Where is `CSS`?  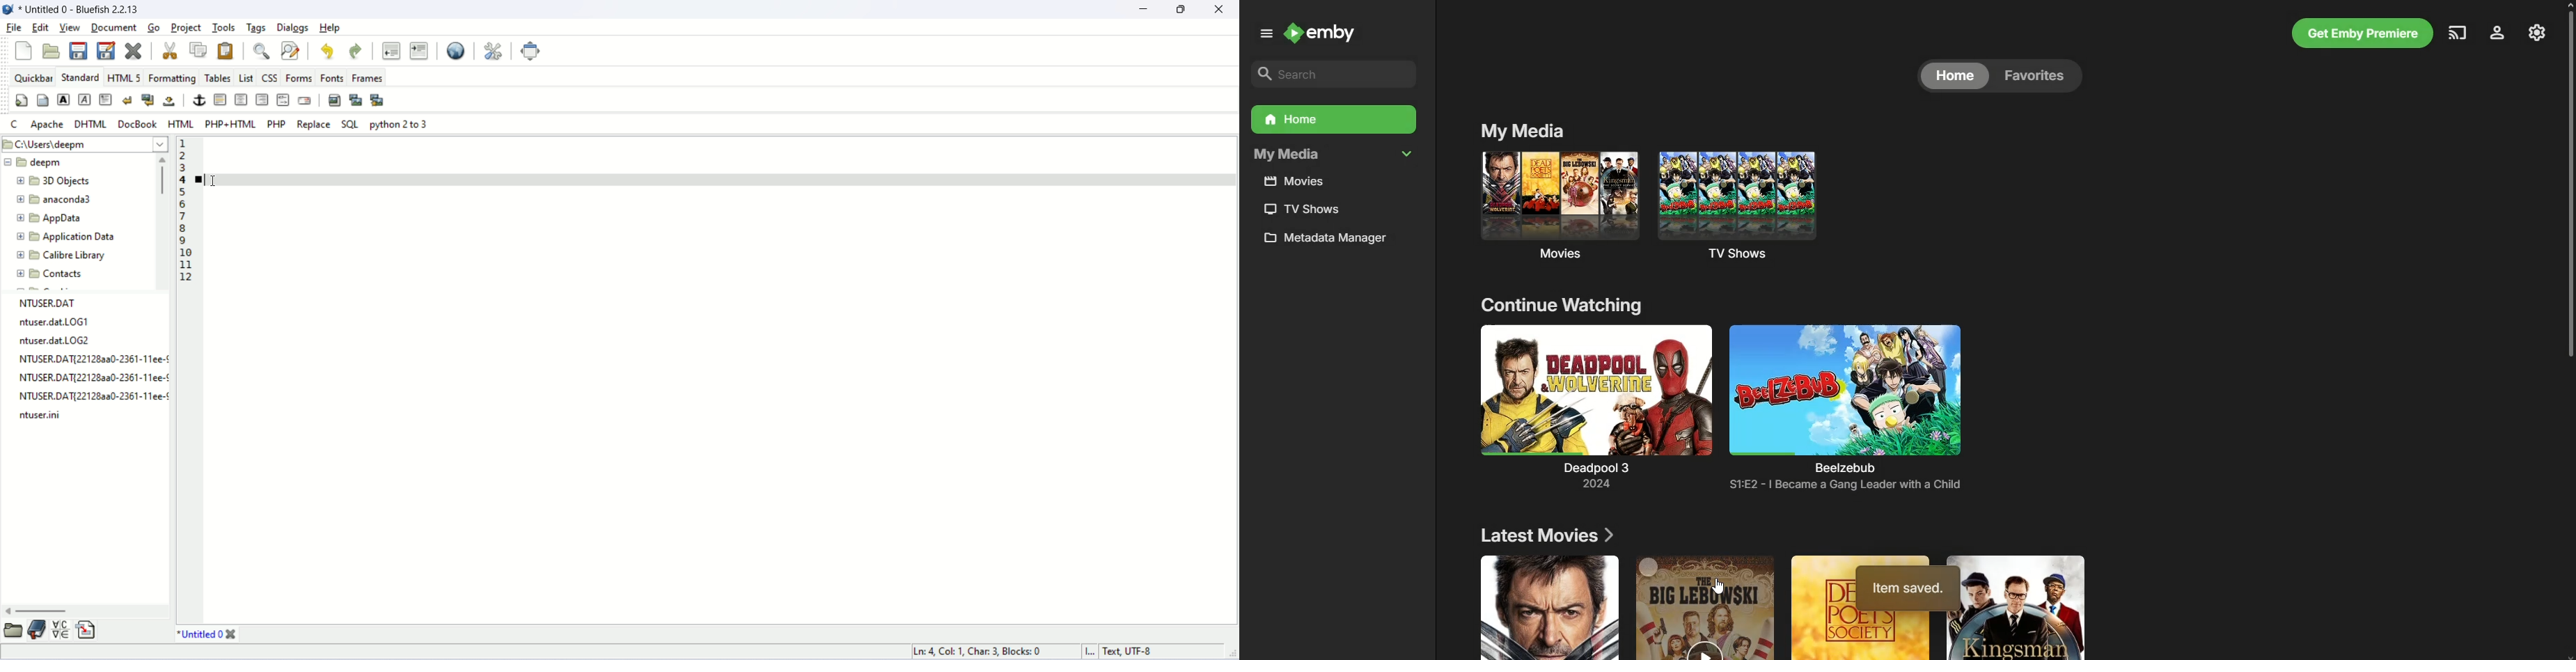
CSS is located at coordinates (271, 77).